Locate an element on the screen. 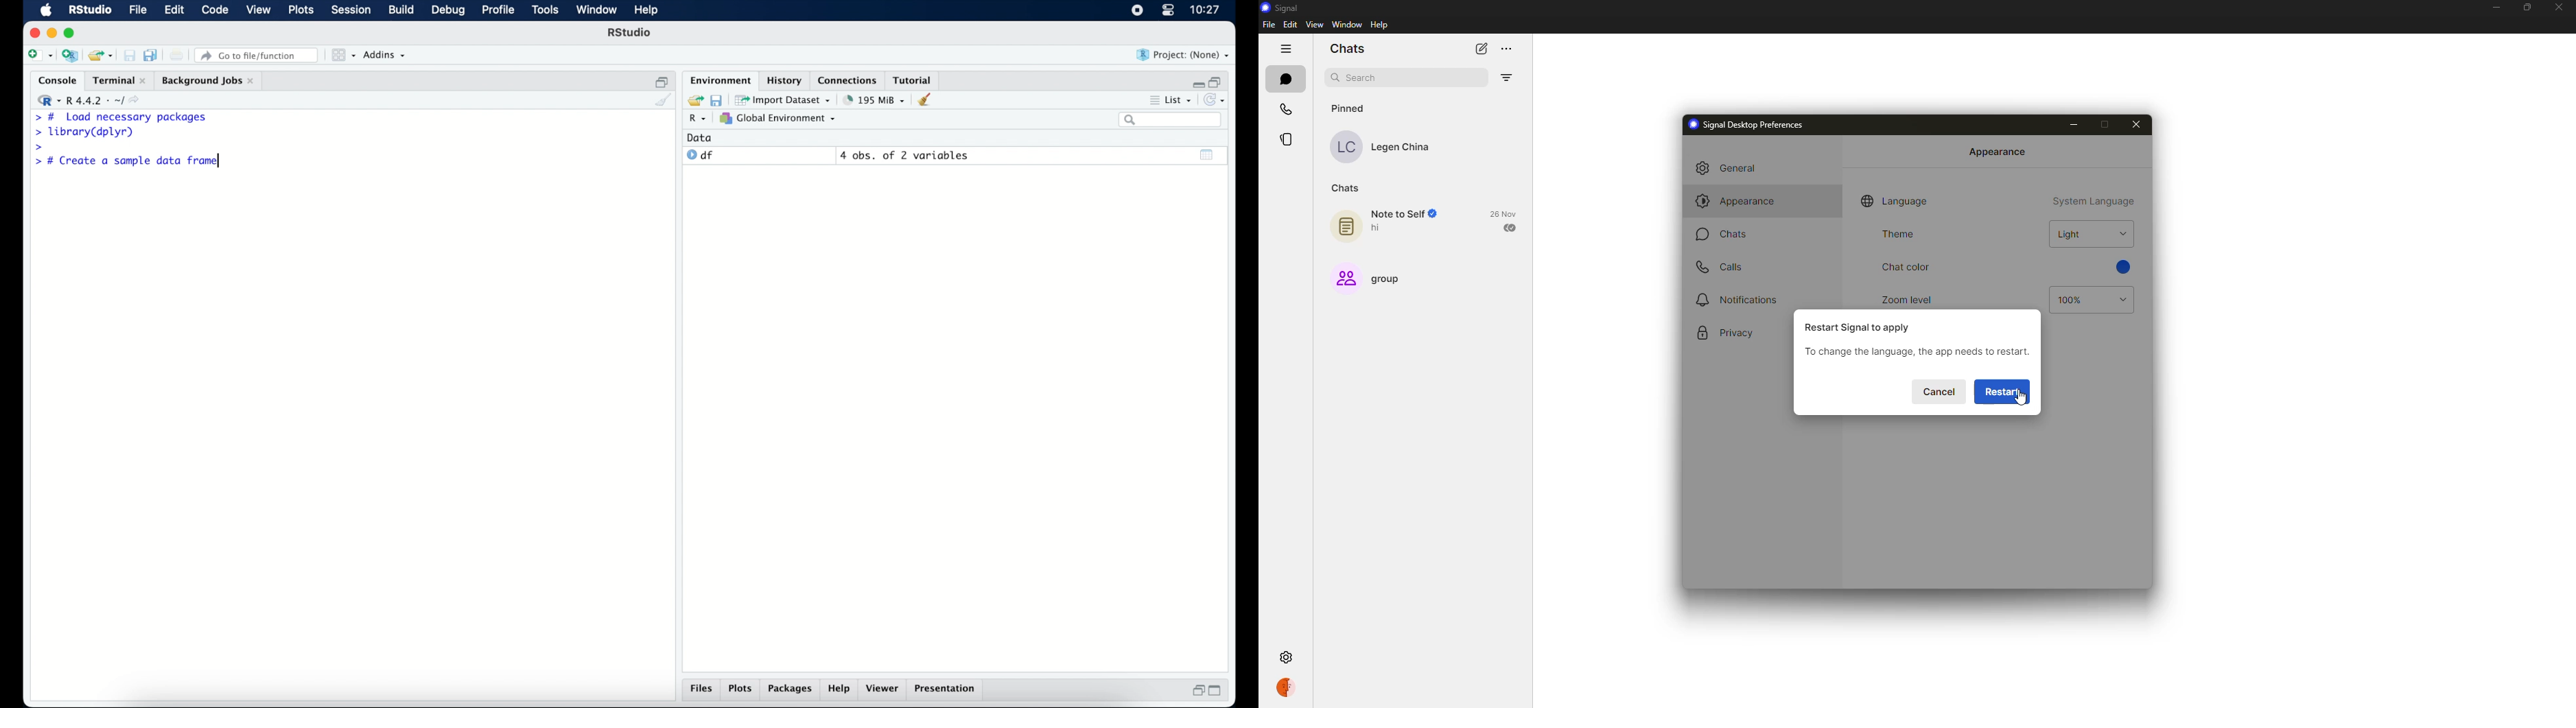 The image size is (2576, 728). filter is located at coordinates (1508, 77).